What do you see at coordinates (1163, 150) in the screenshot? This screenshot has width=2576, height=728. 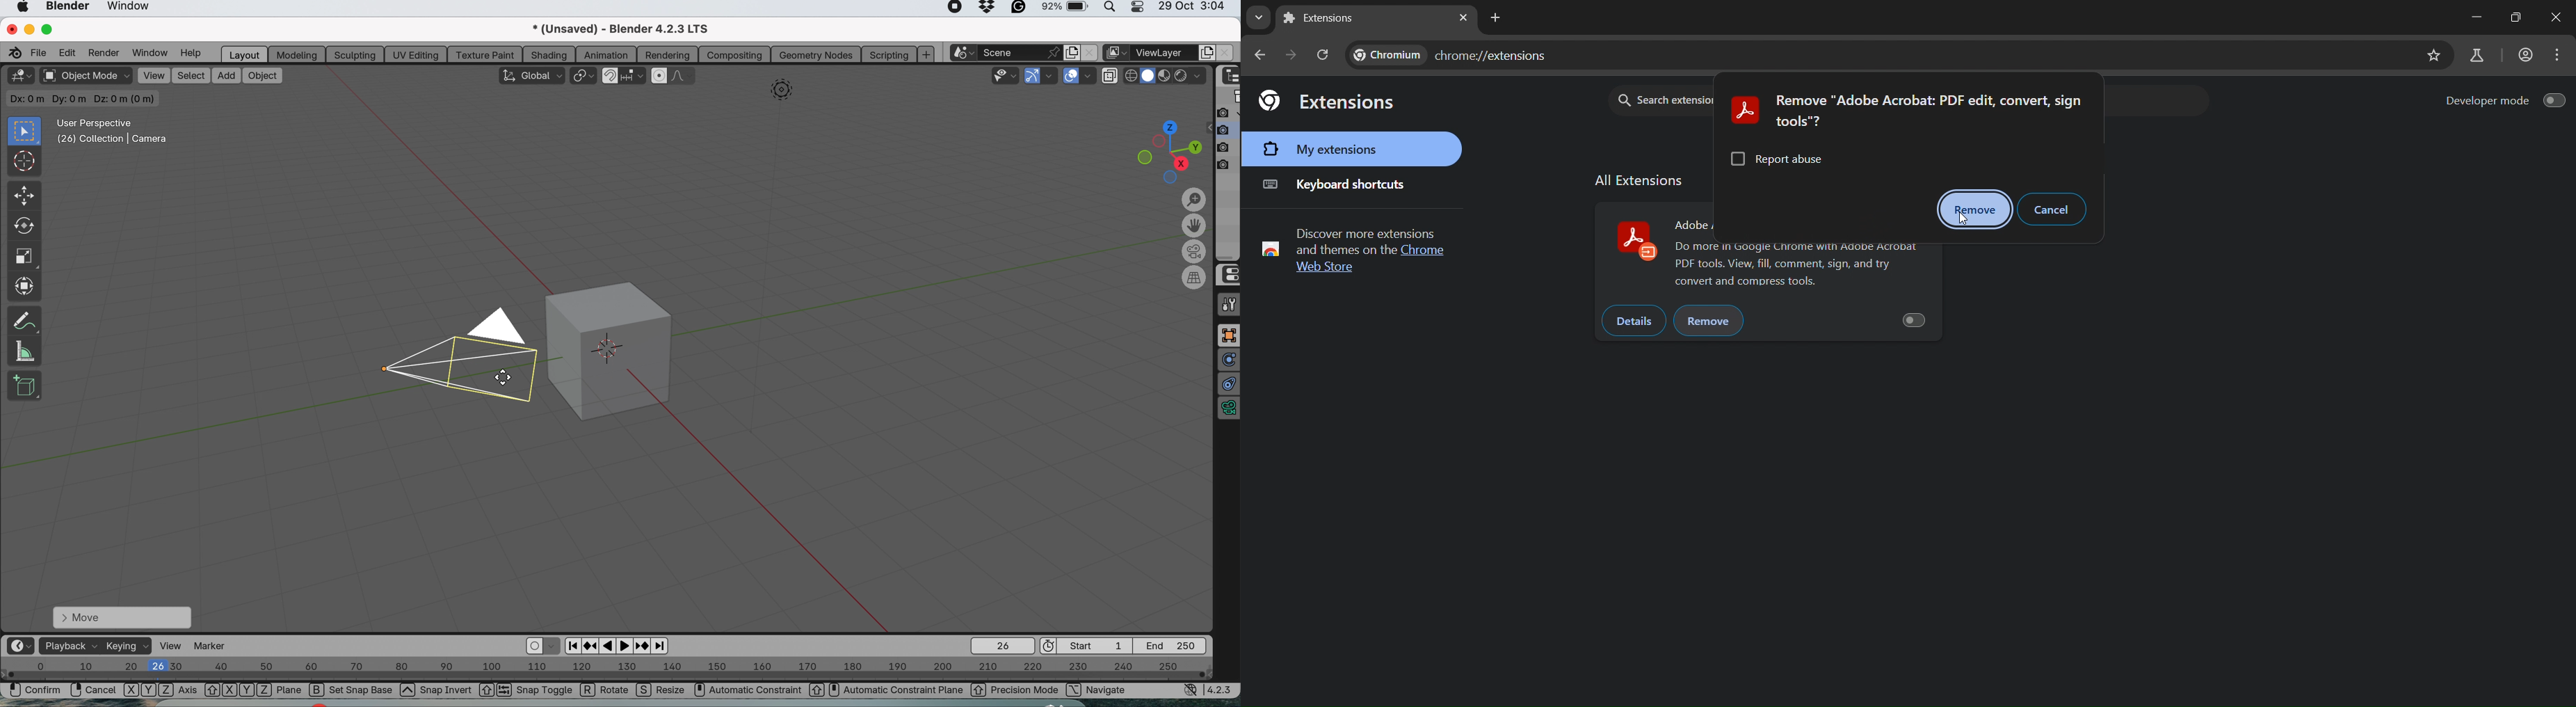 I see `preset viewpoints` at bounding box center [1163, 150].